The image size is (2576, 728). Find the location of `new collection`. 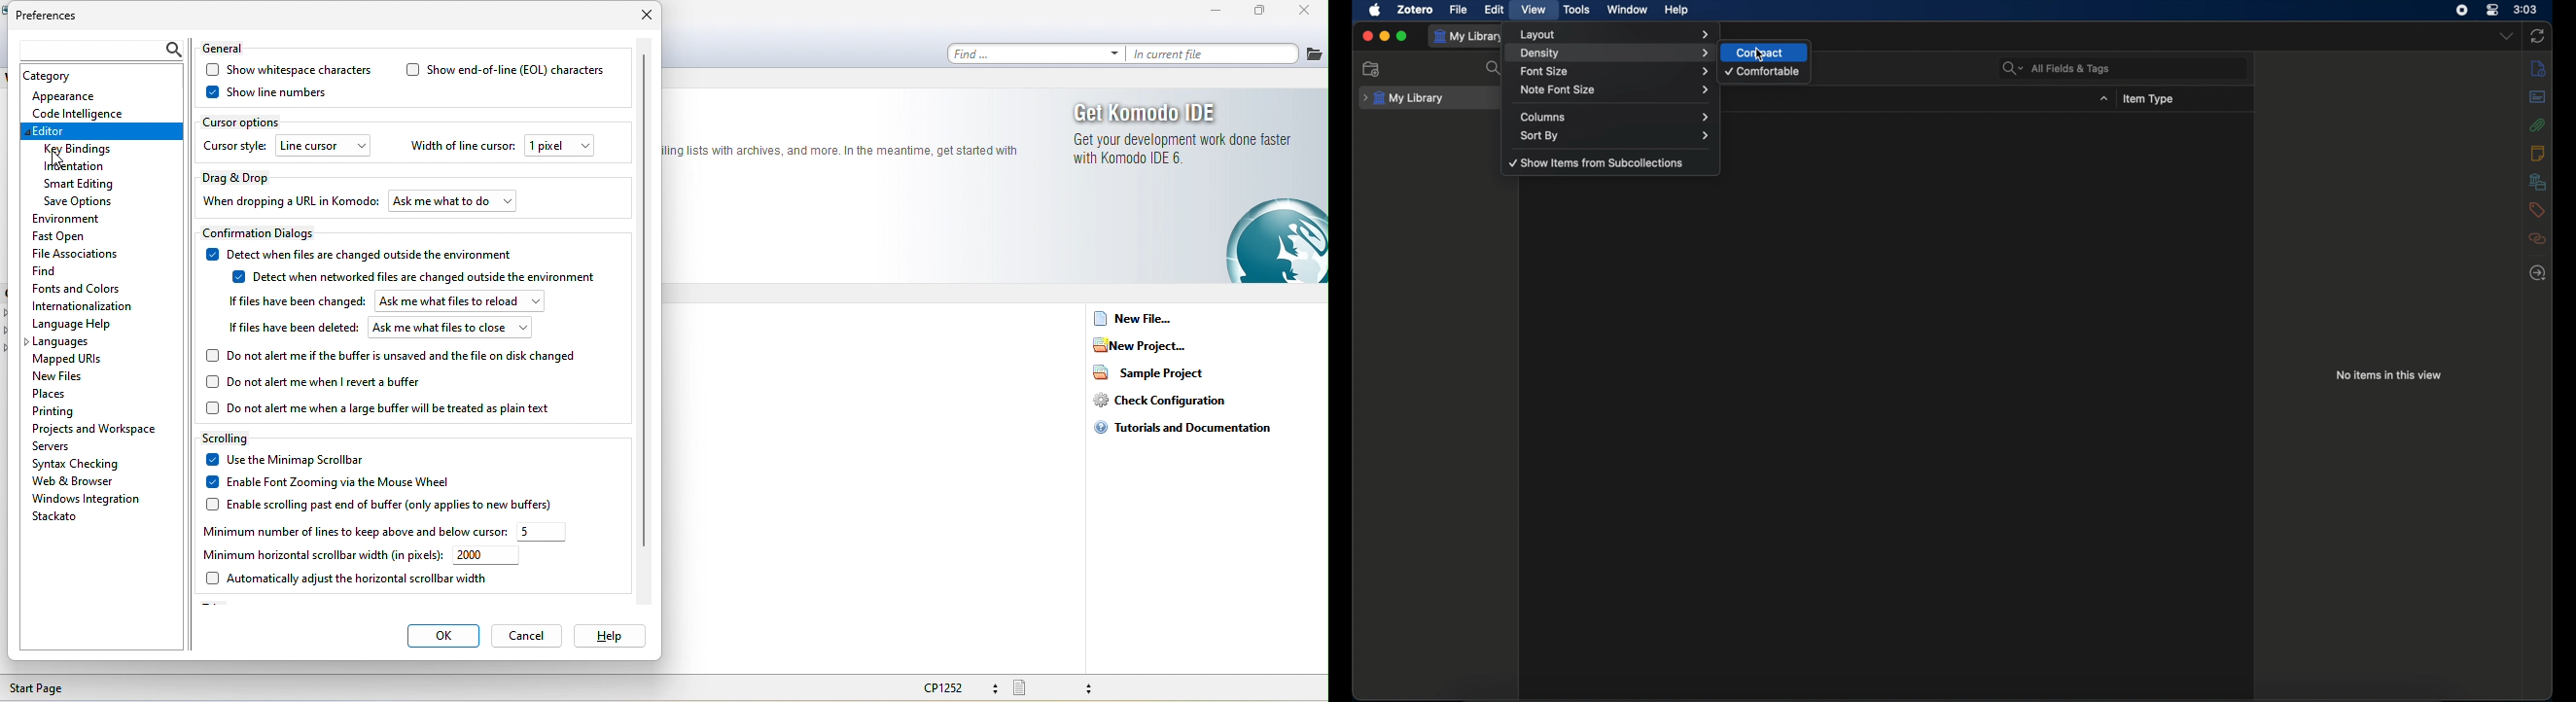

new collection is located at coordinates (1374, 70).